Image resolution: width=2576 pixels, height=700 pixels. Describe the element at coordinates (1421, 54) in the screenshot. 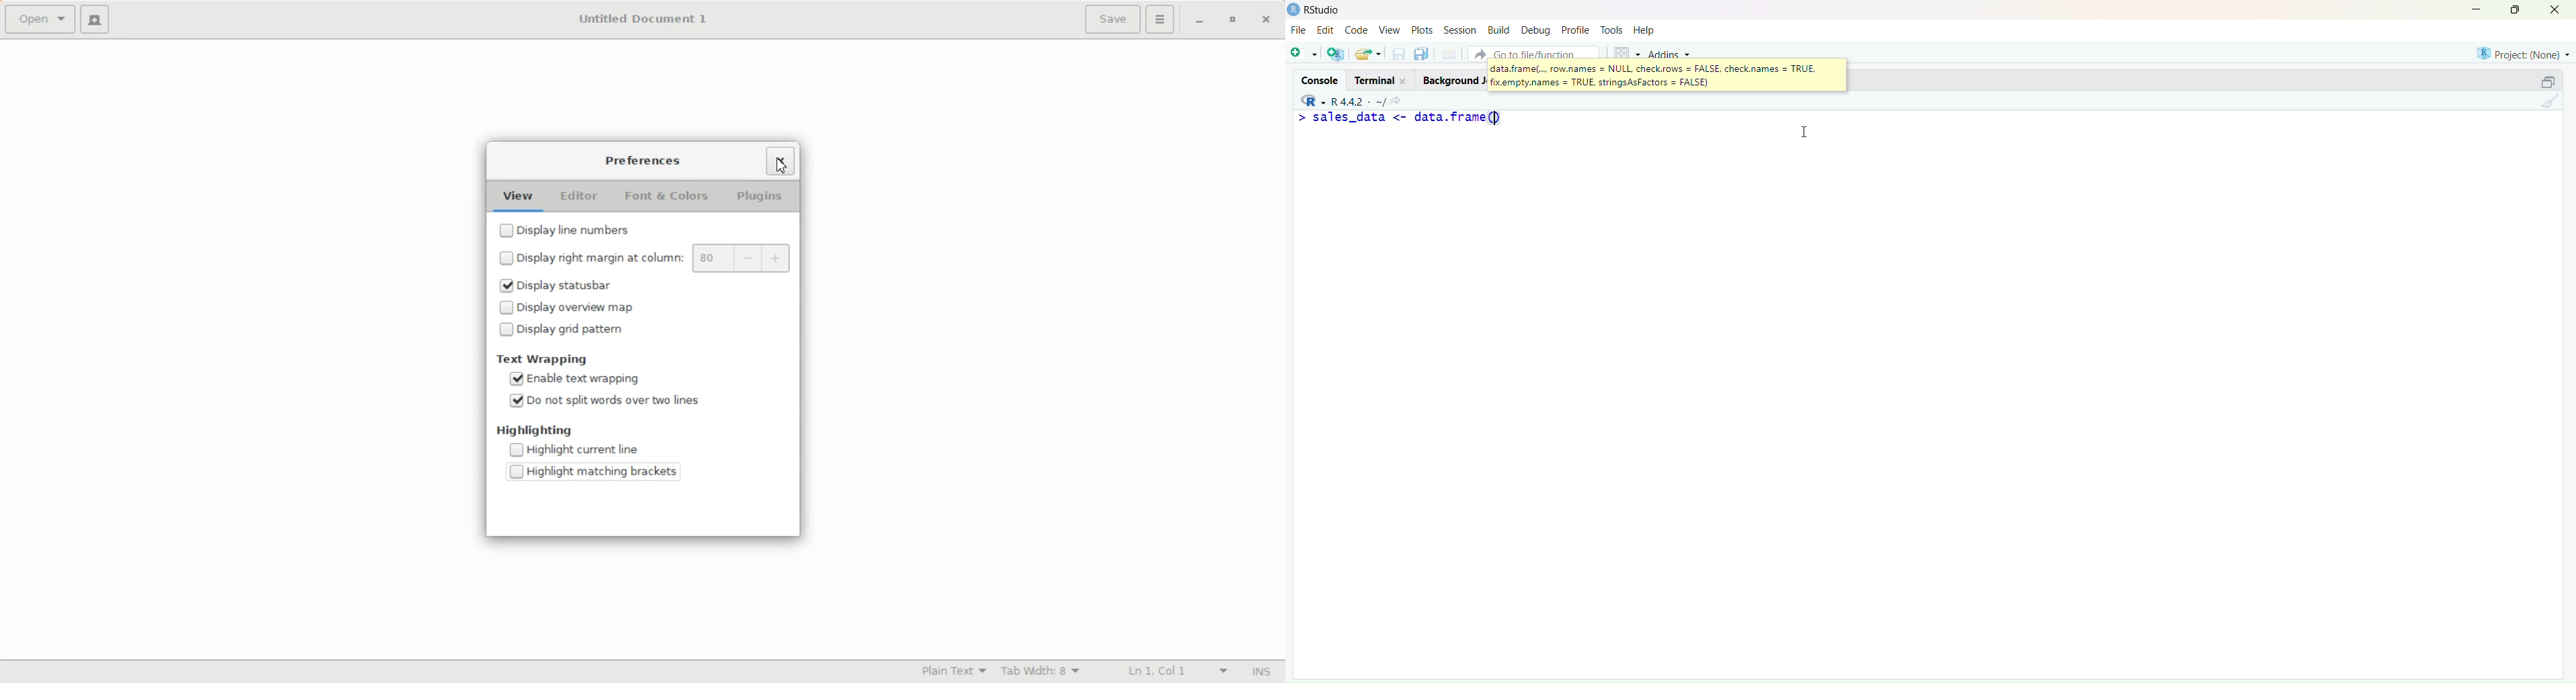

I see `save as` at that location.